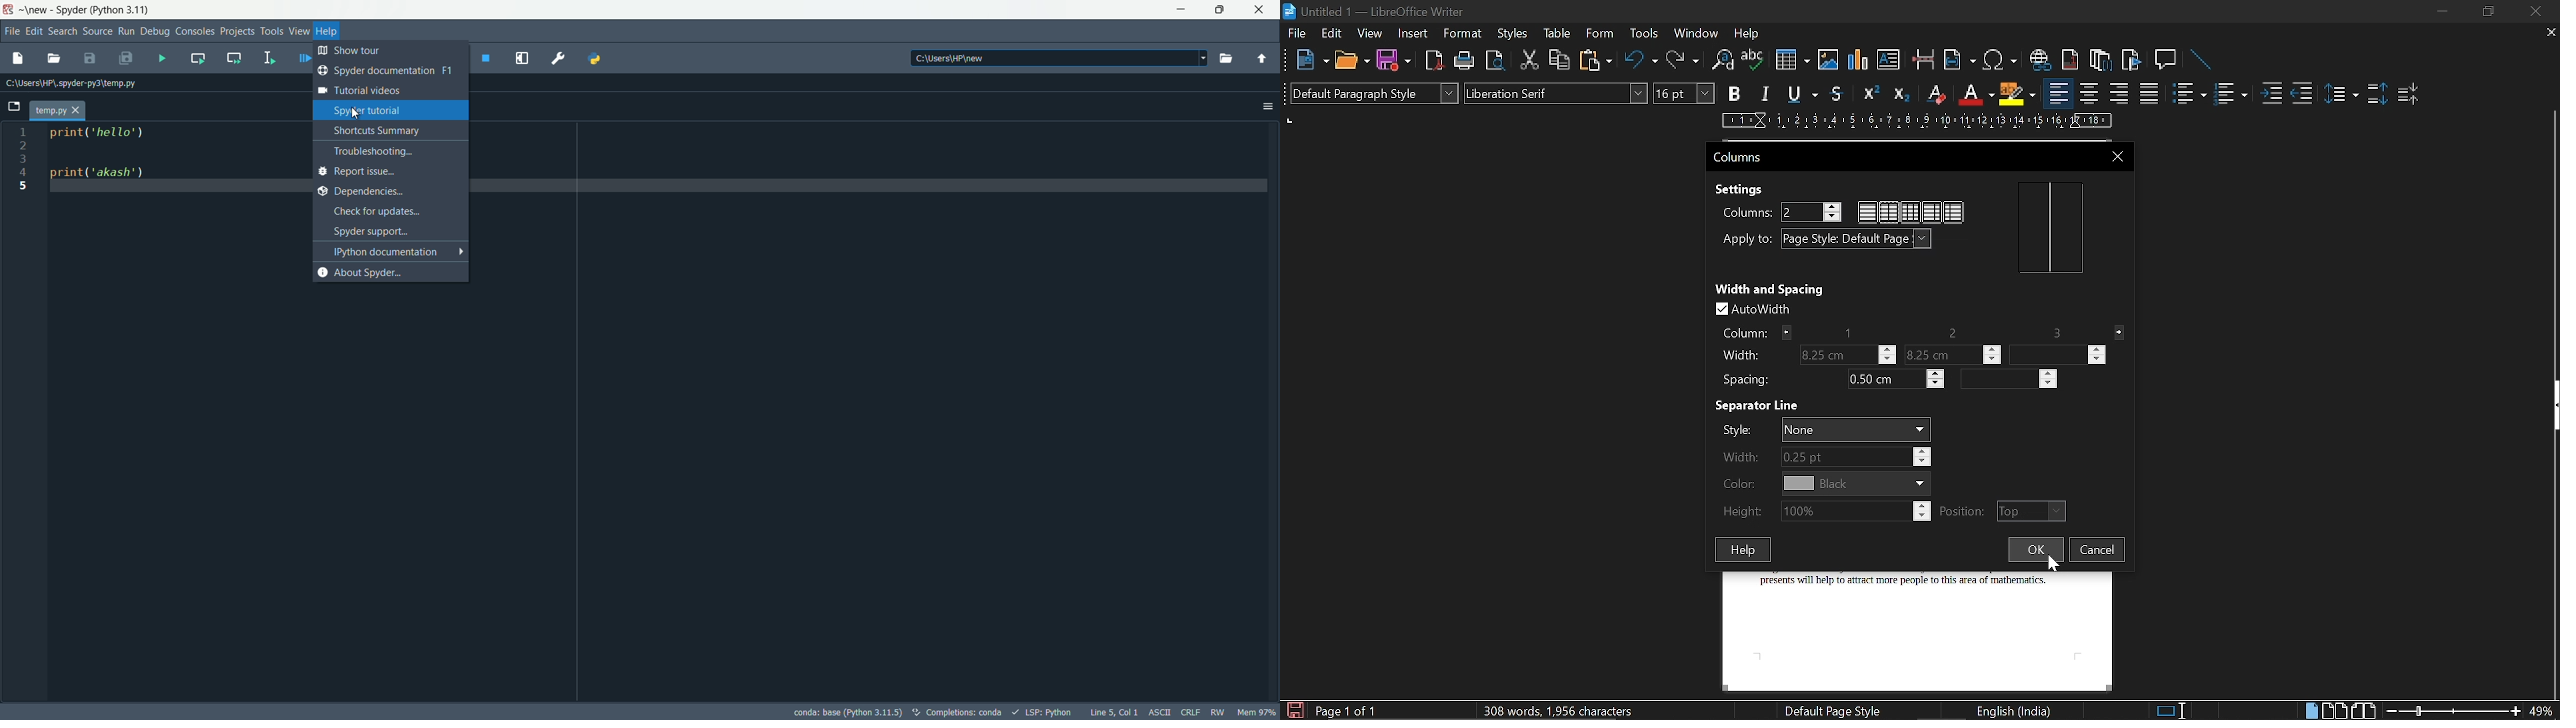 This screenshot has height=728, width=2576. I want to click on Text size, so click(1683, 93).